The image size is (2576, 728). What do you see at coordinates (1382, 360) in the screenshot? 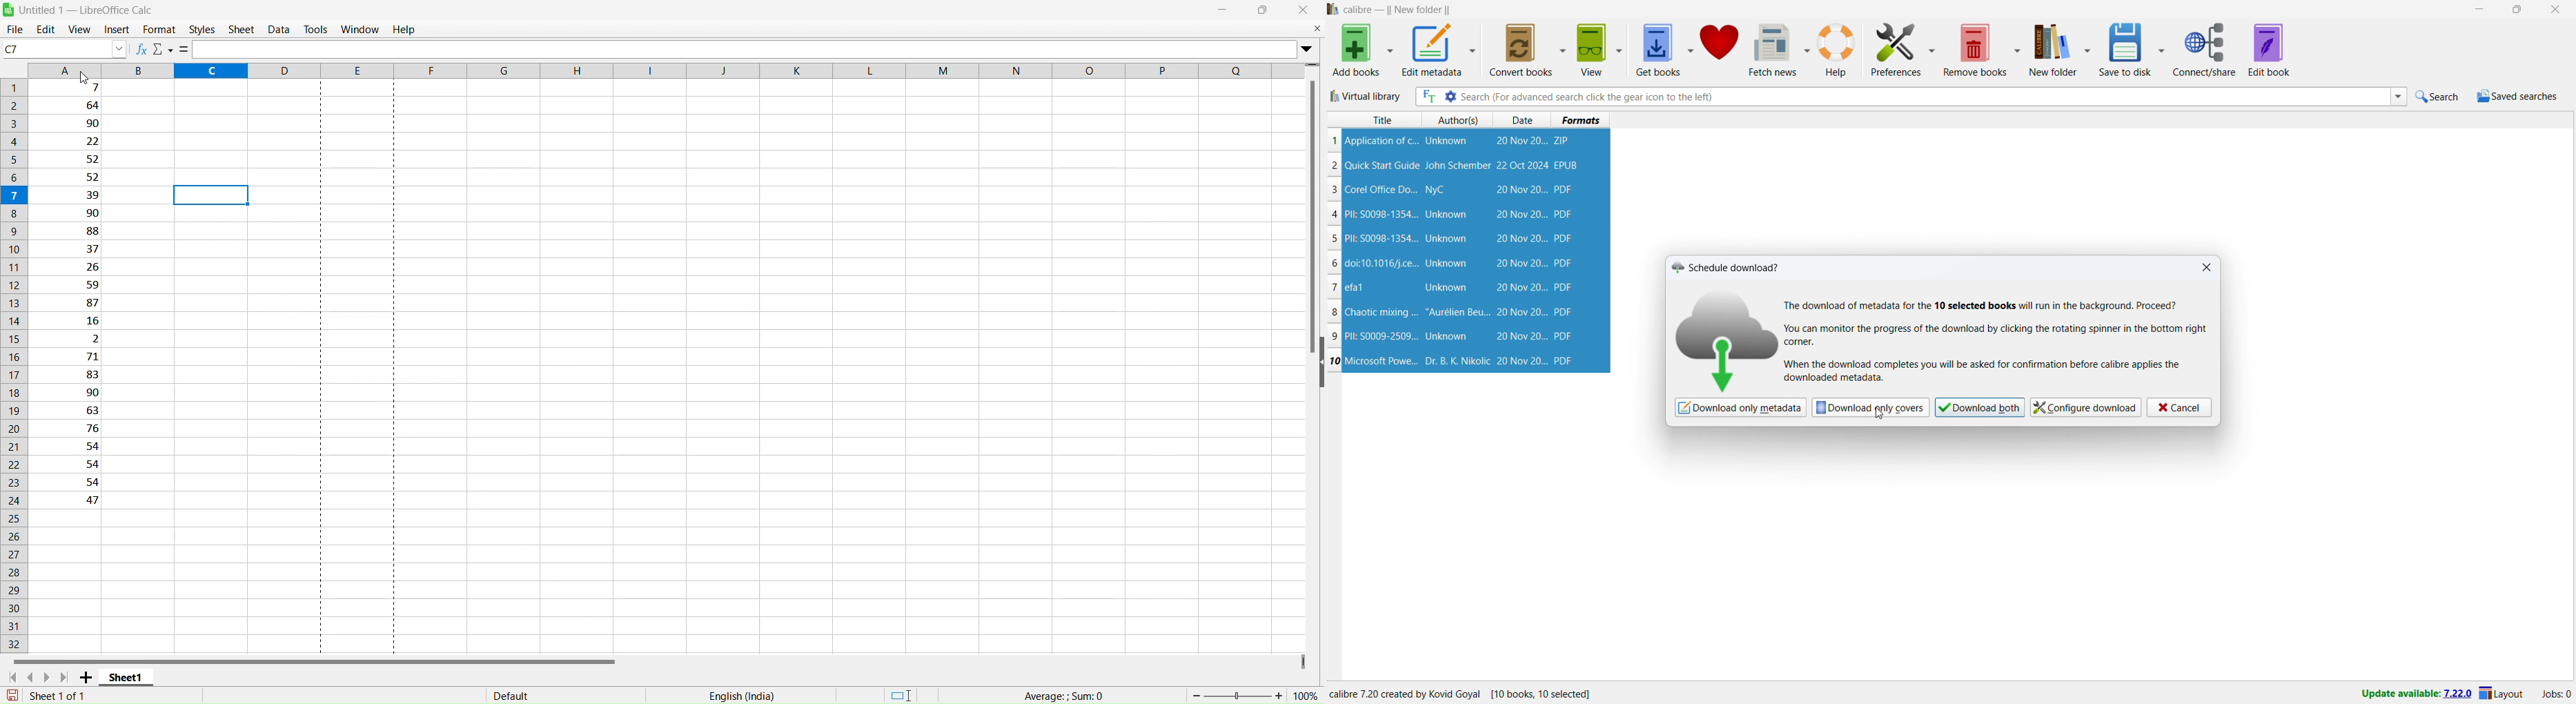
I see `Microsoft Powe...` at bounding box center [1382, 360].